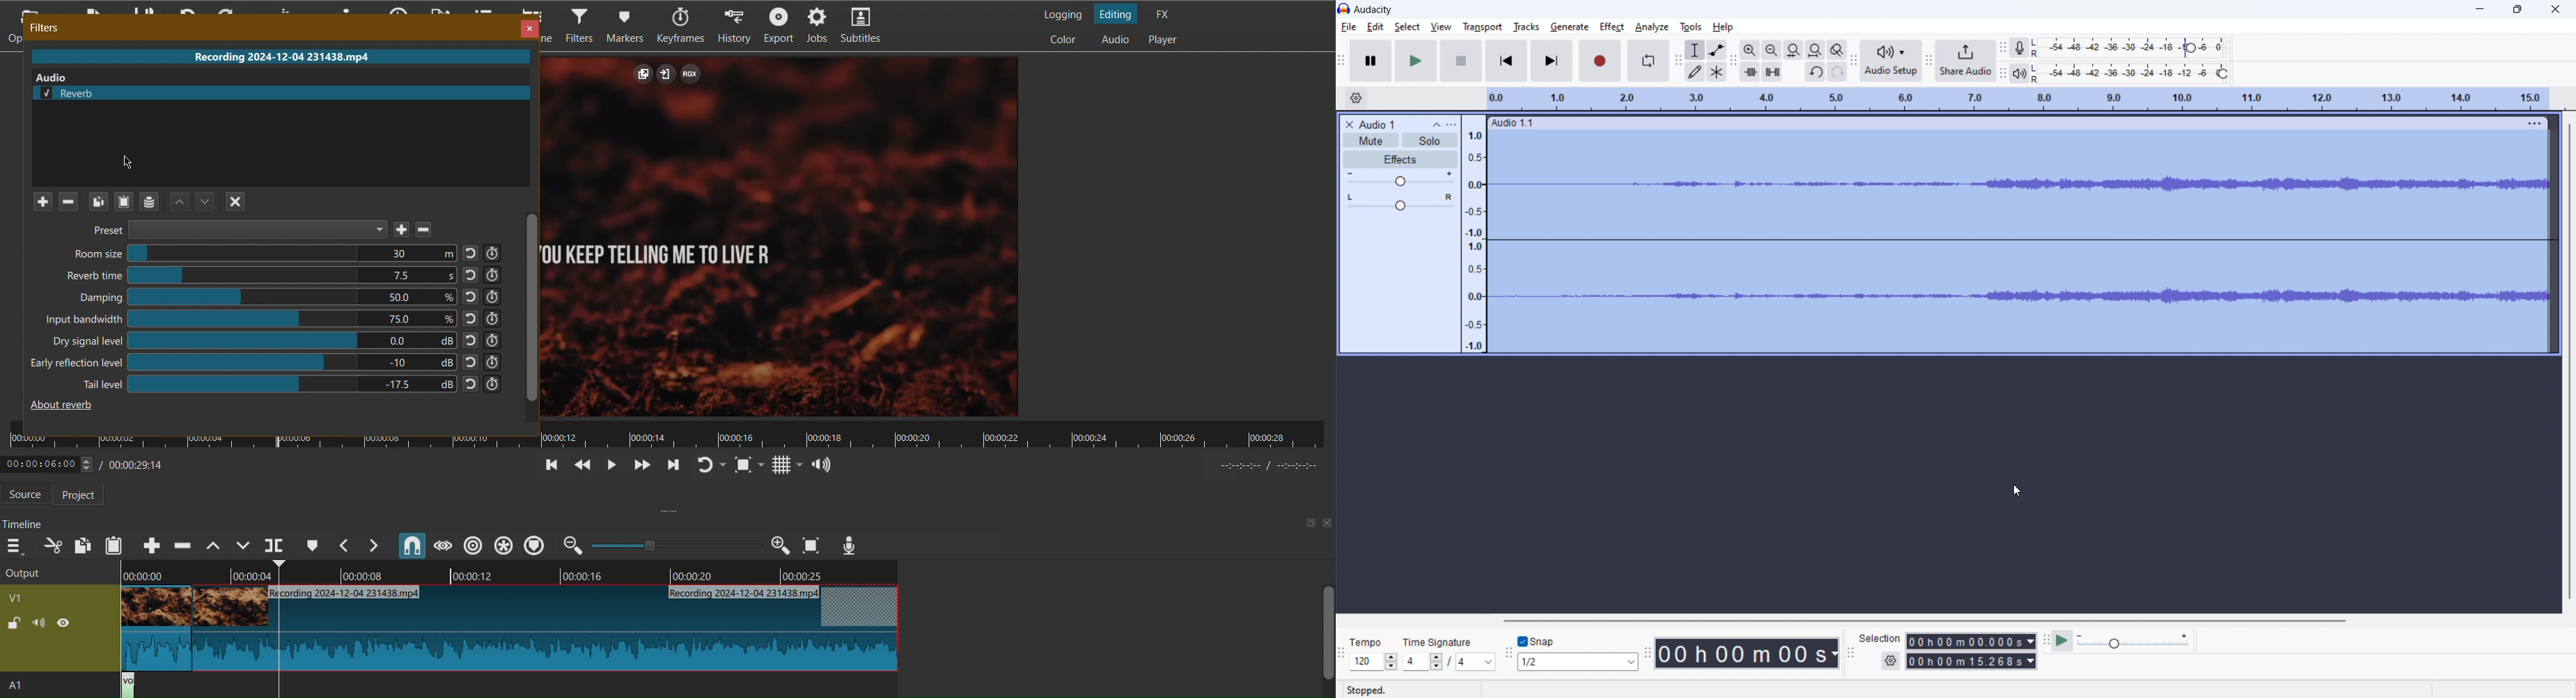 Image resolution: width=2576 pixels, height=700 pixels. What do you see at coordinates (287, 254) in the screenshot?
I see `Room Size` at bounding box center [287, 254].